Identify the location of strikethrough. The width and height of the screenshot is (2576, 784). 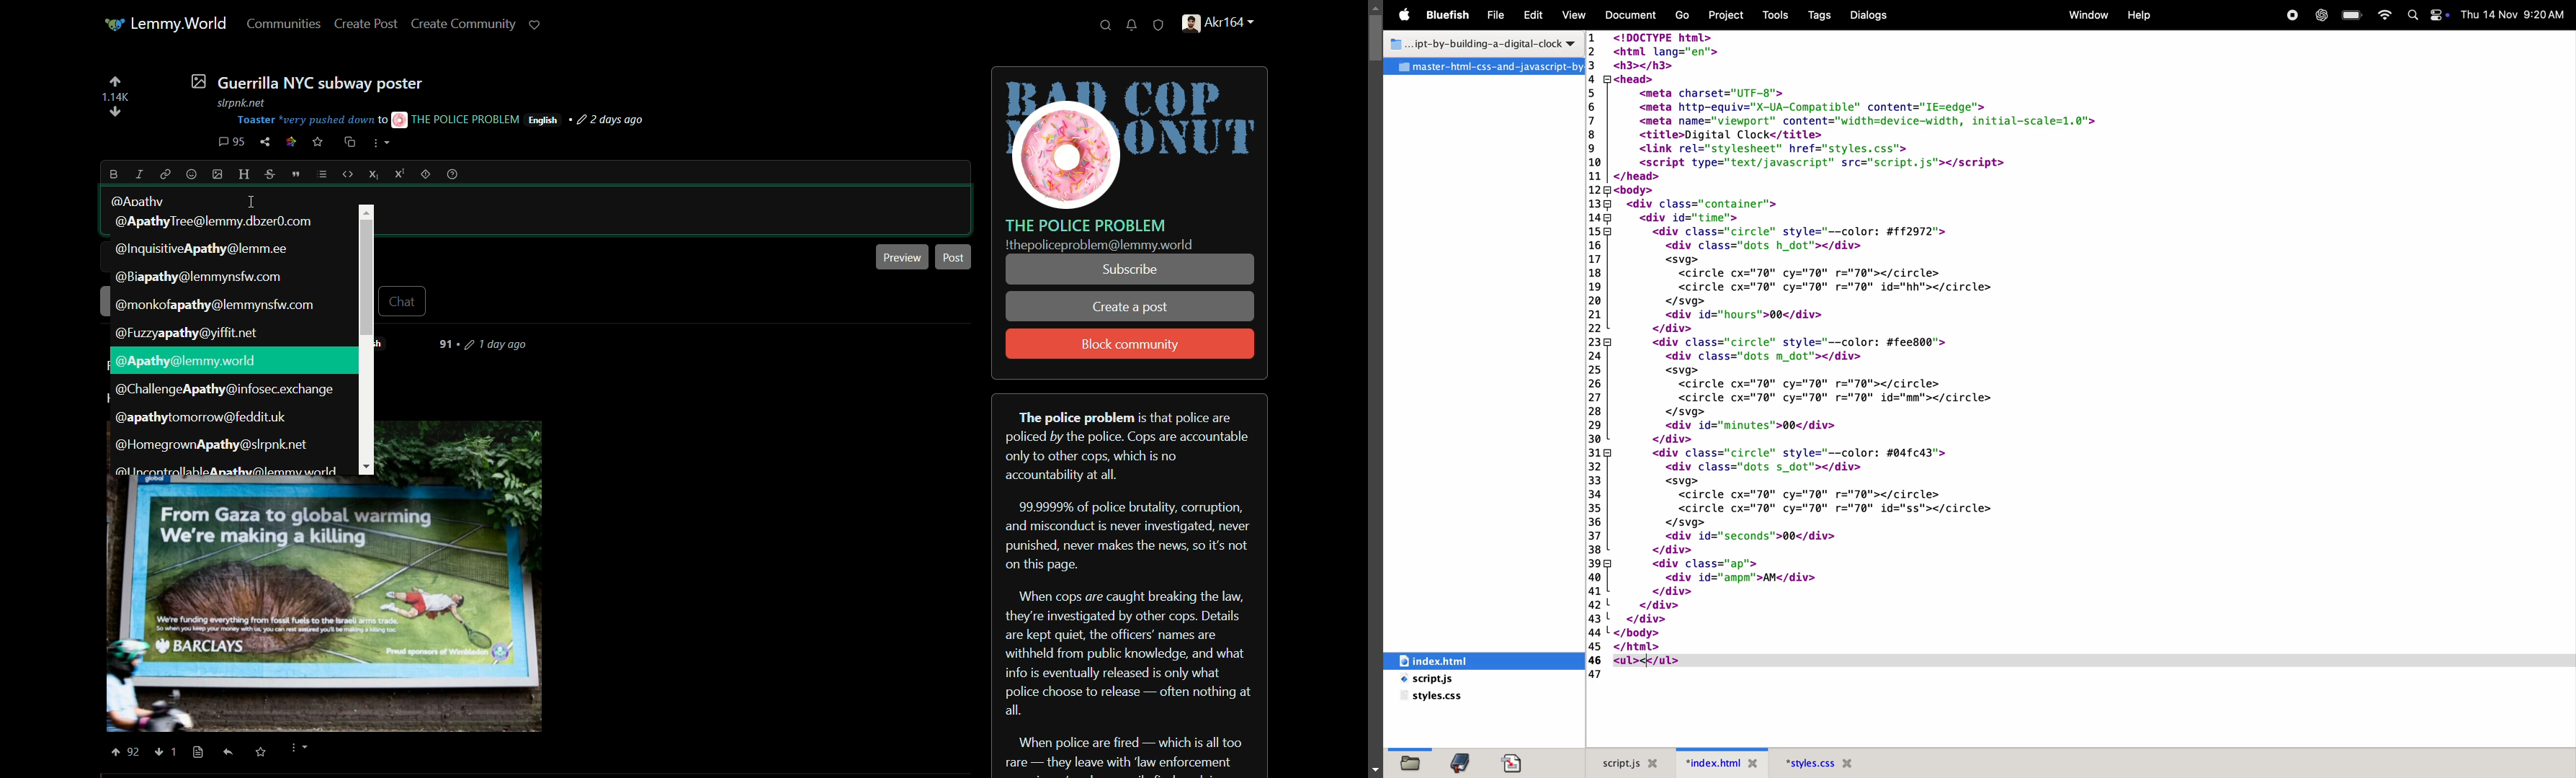
(272, 175).